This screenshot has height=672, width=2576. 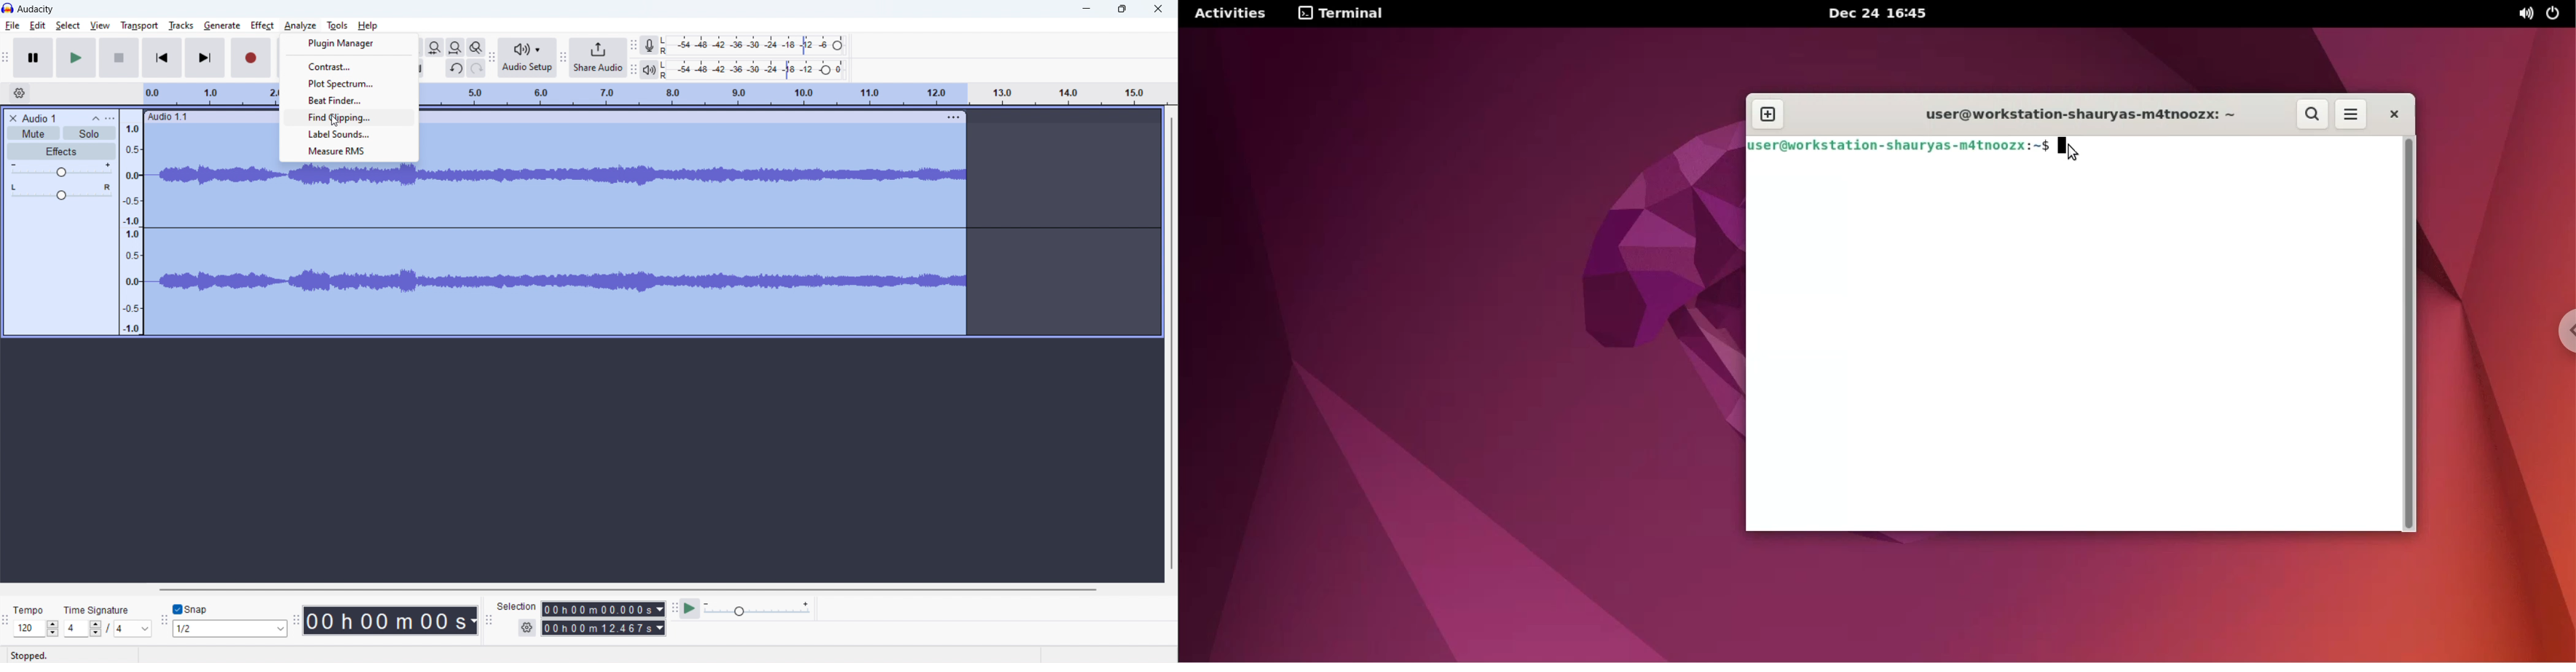 I want to click on toggle snap, so click(x=191, y=610).